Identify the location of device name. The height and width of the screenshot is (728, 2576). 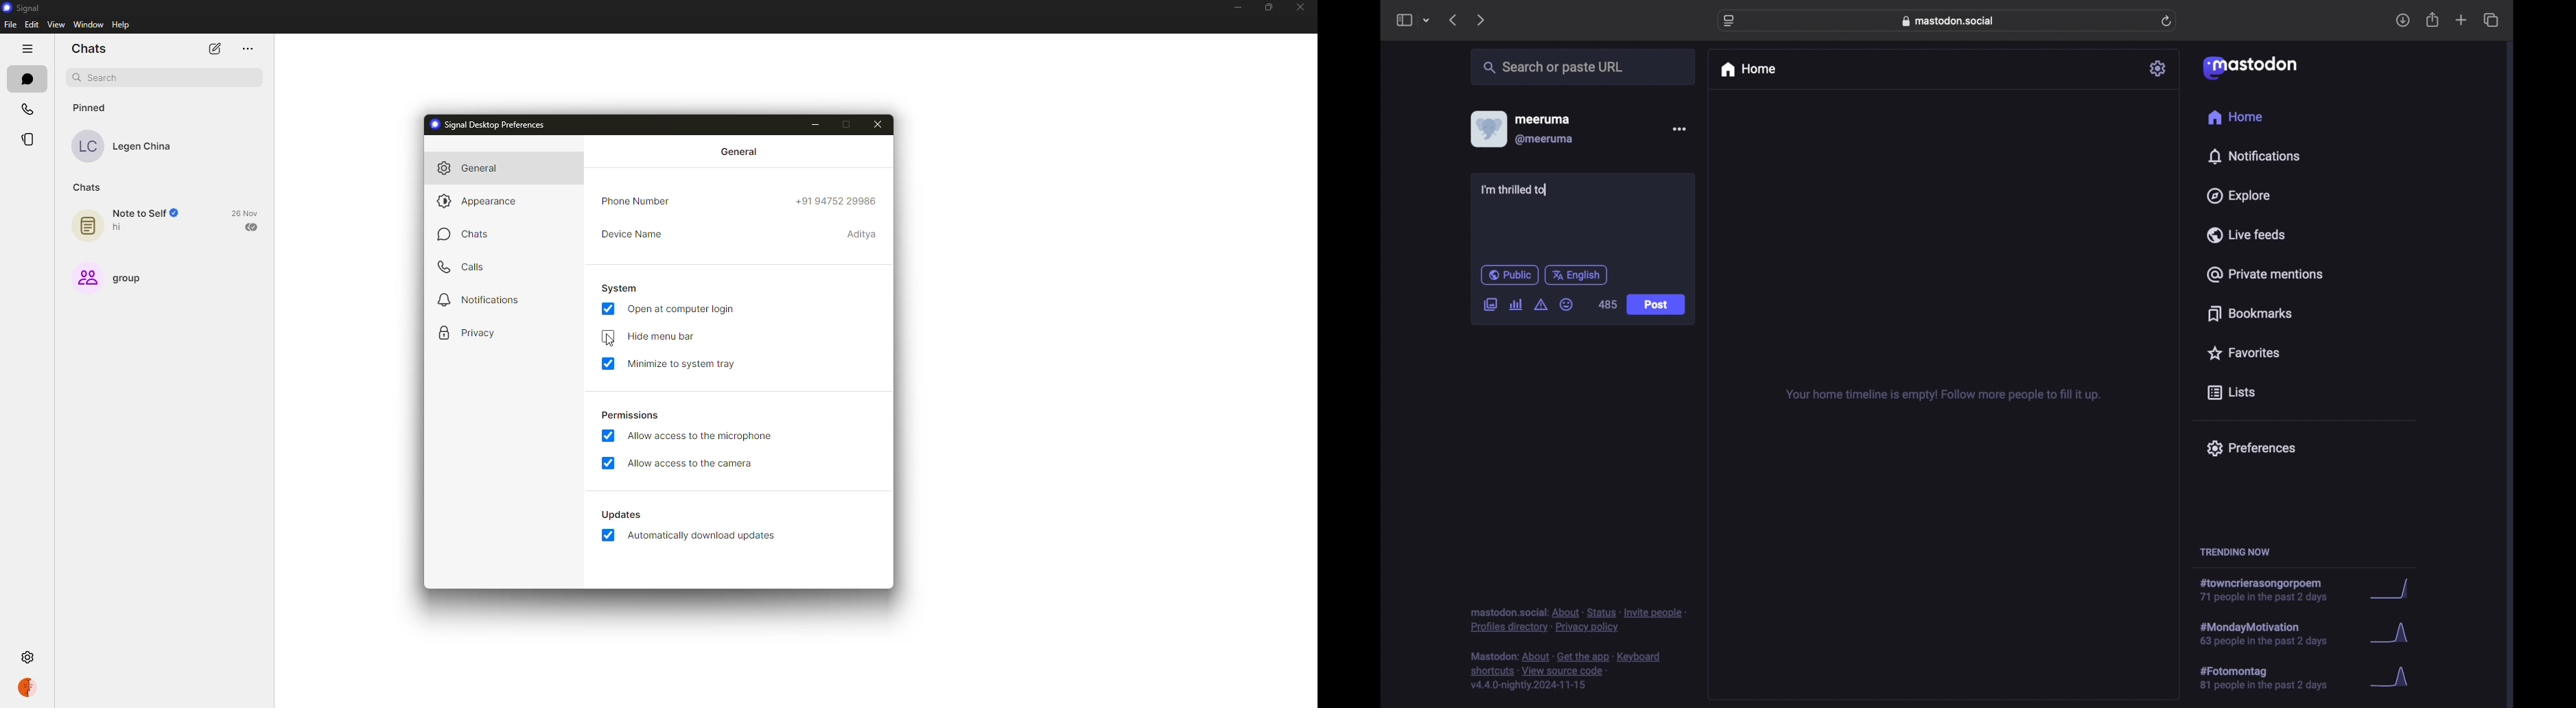
(862, 234).